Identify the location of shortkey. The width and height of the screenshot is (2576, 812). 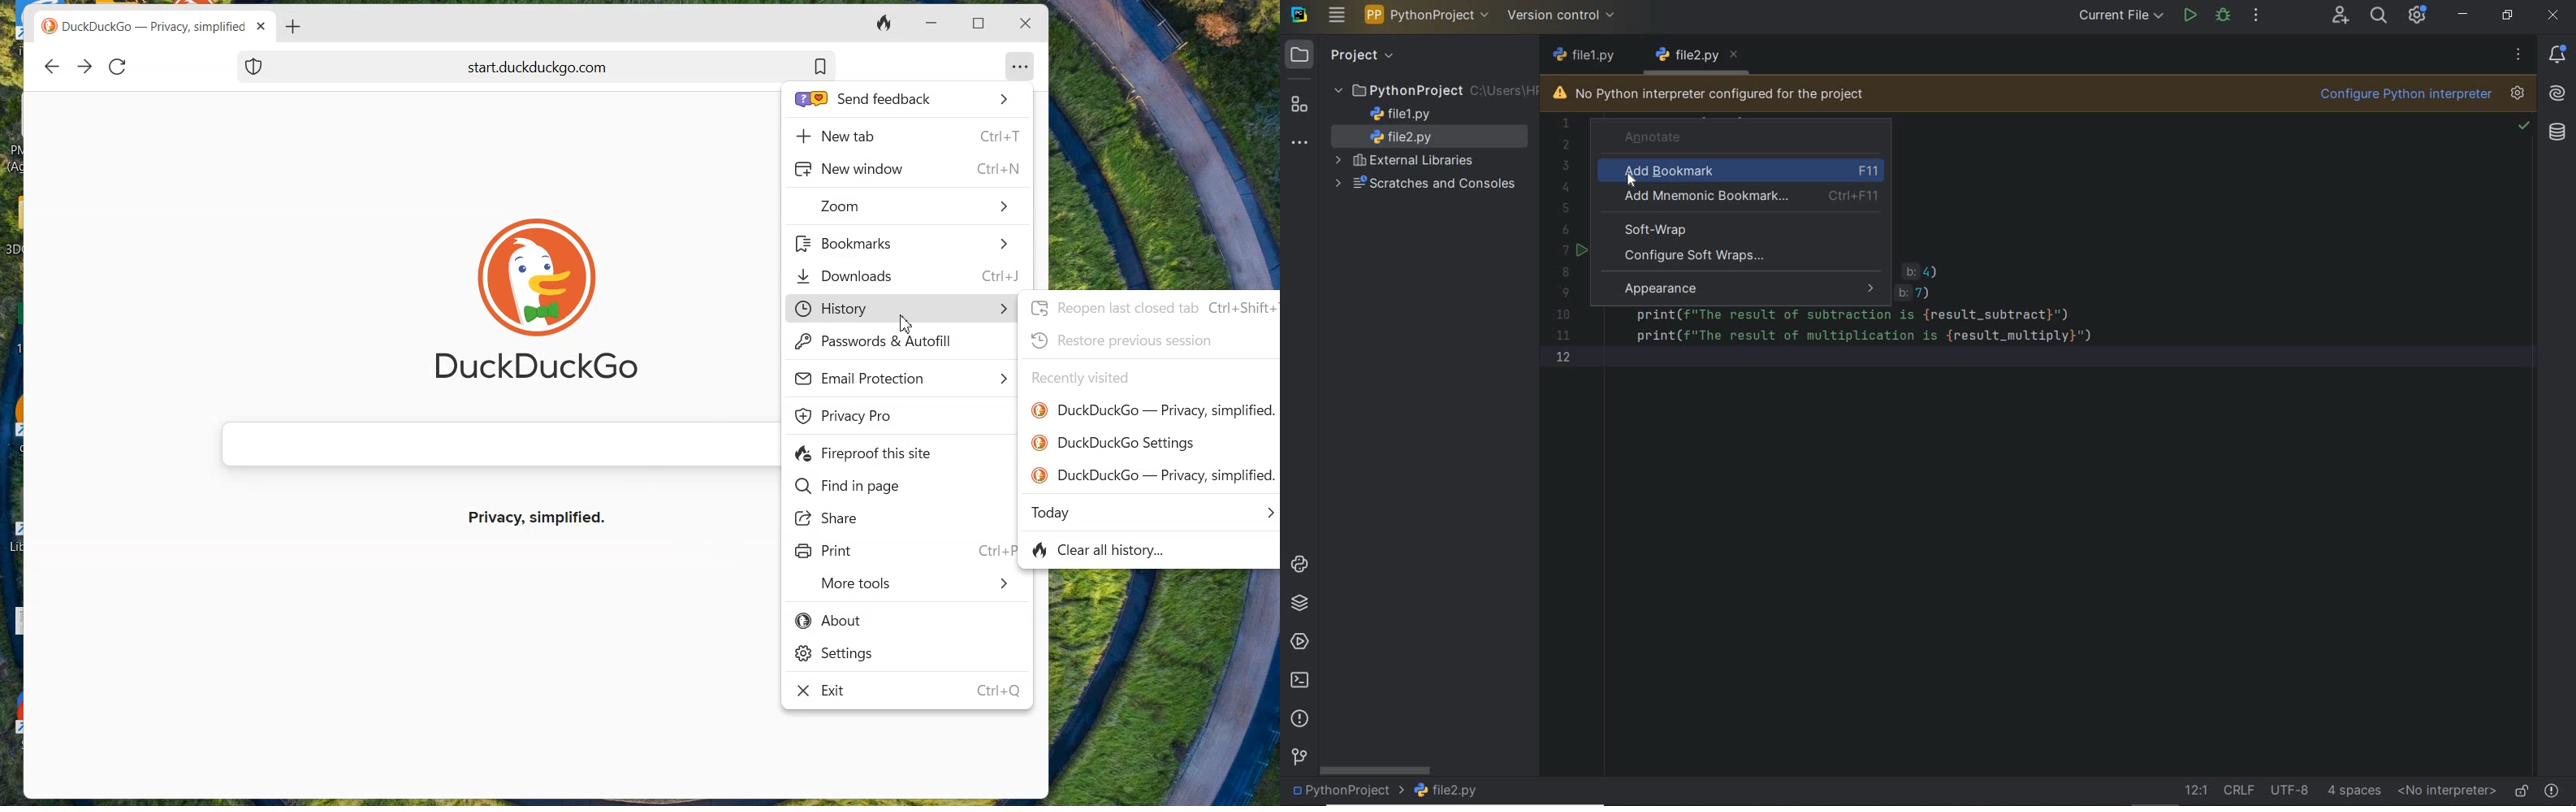
(991, 549).